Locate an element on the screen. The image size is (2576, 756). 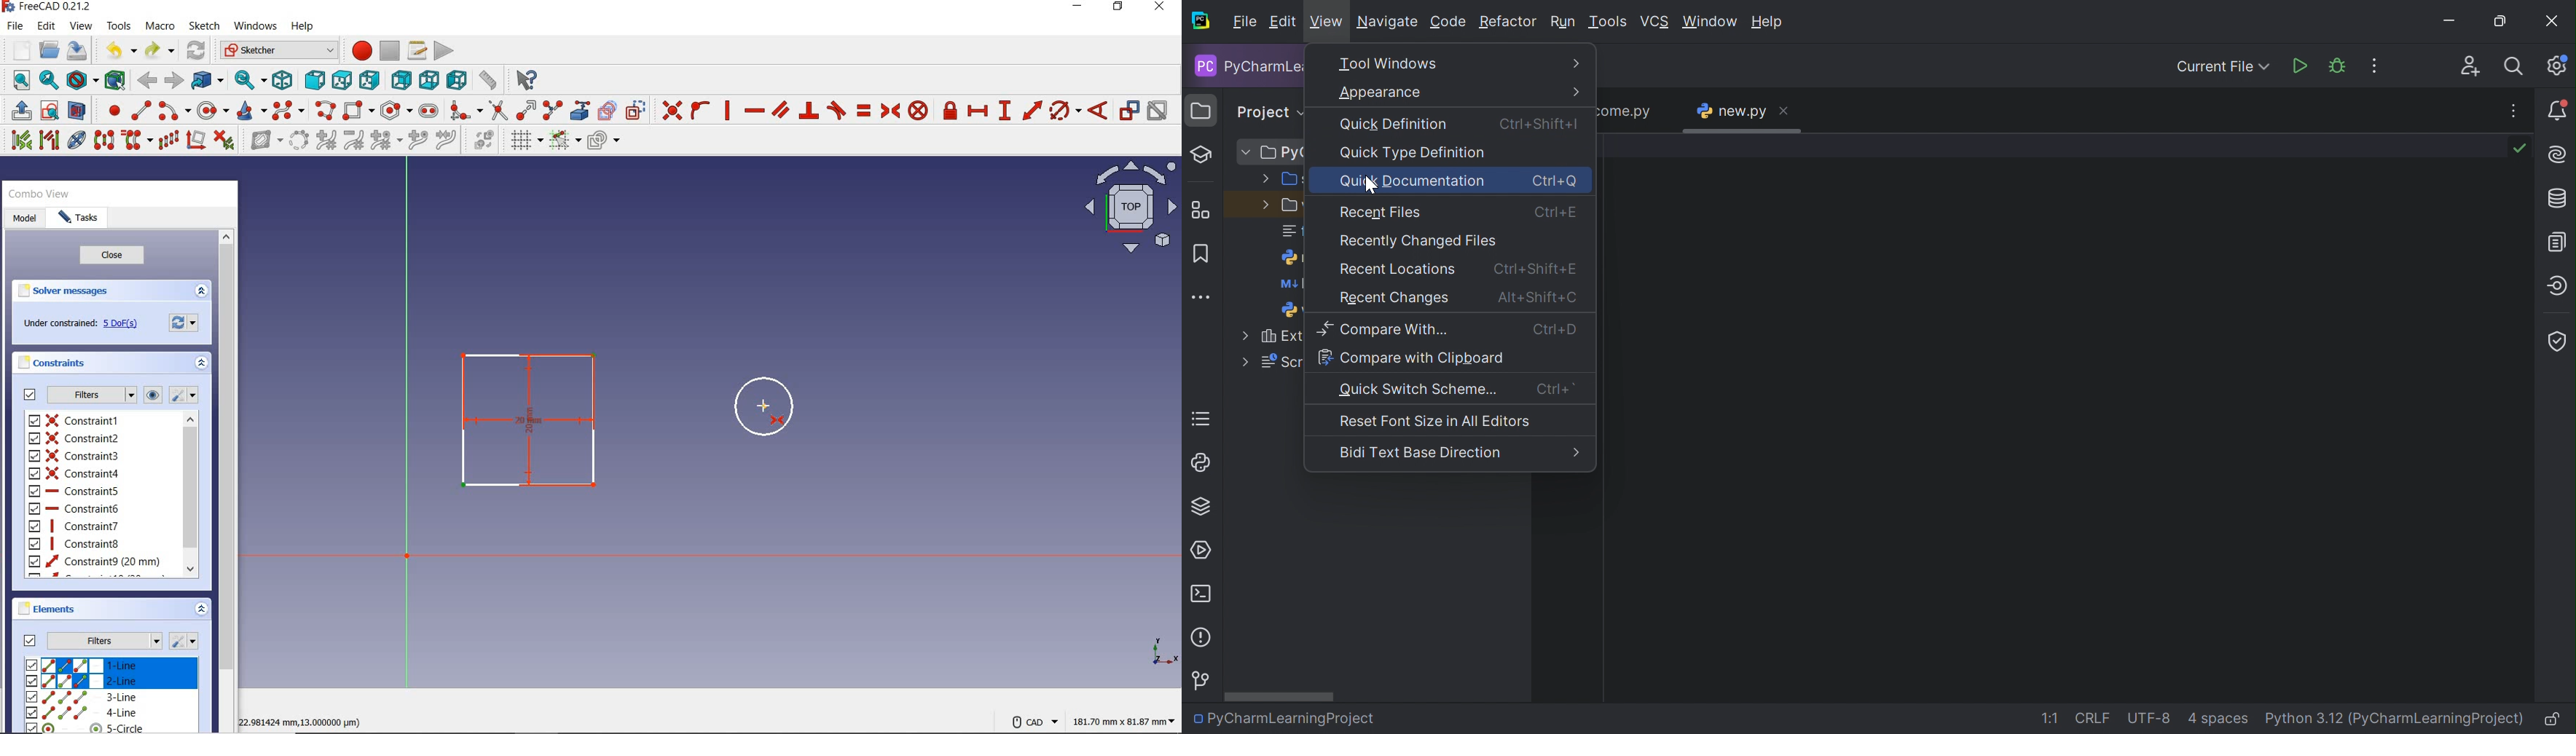
constrain tangent is located at coordinates (836, 110).